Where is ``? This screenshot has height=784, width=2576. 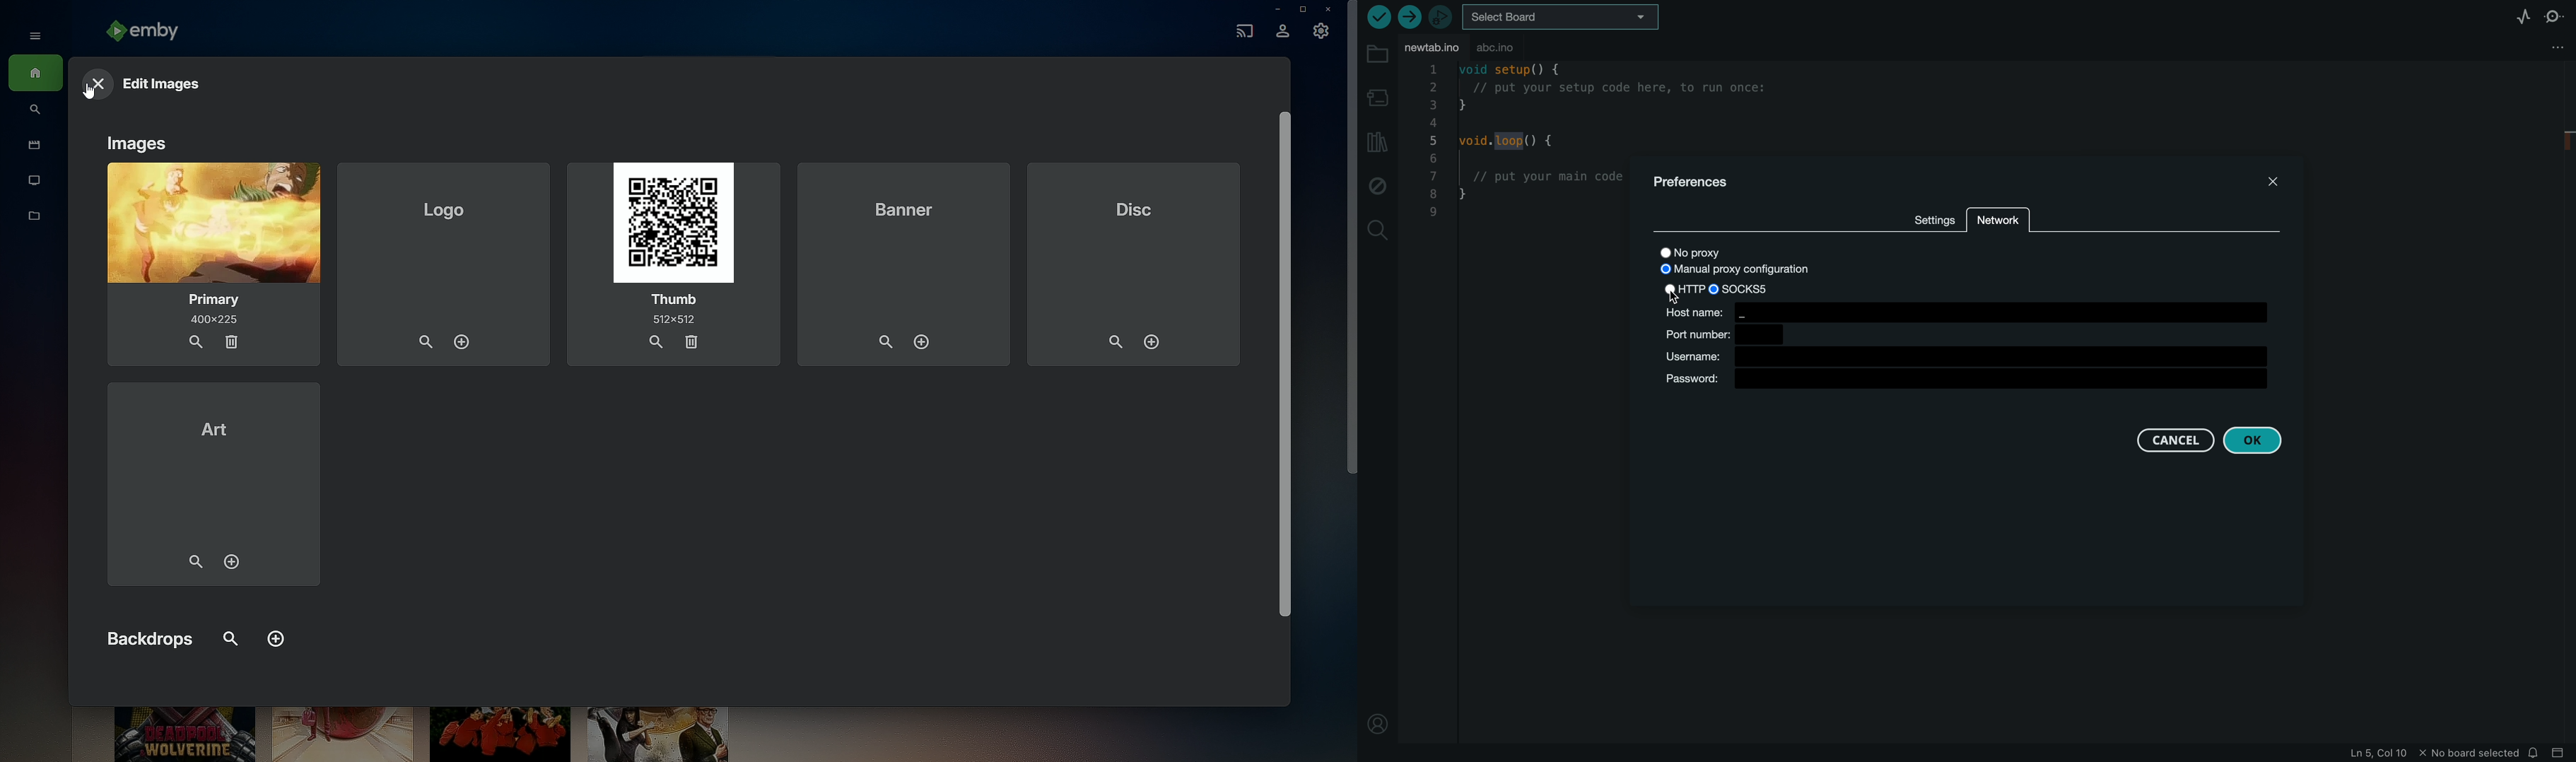
 is located at coordinates (1284, 365).